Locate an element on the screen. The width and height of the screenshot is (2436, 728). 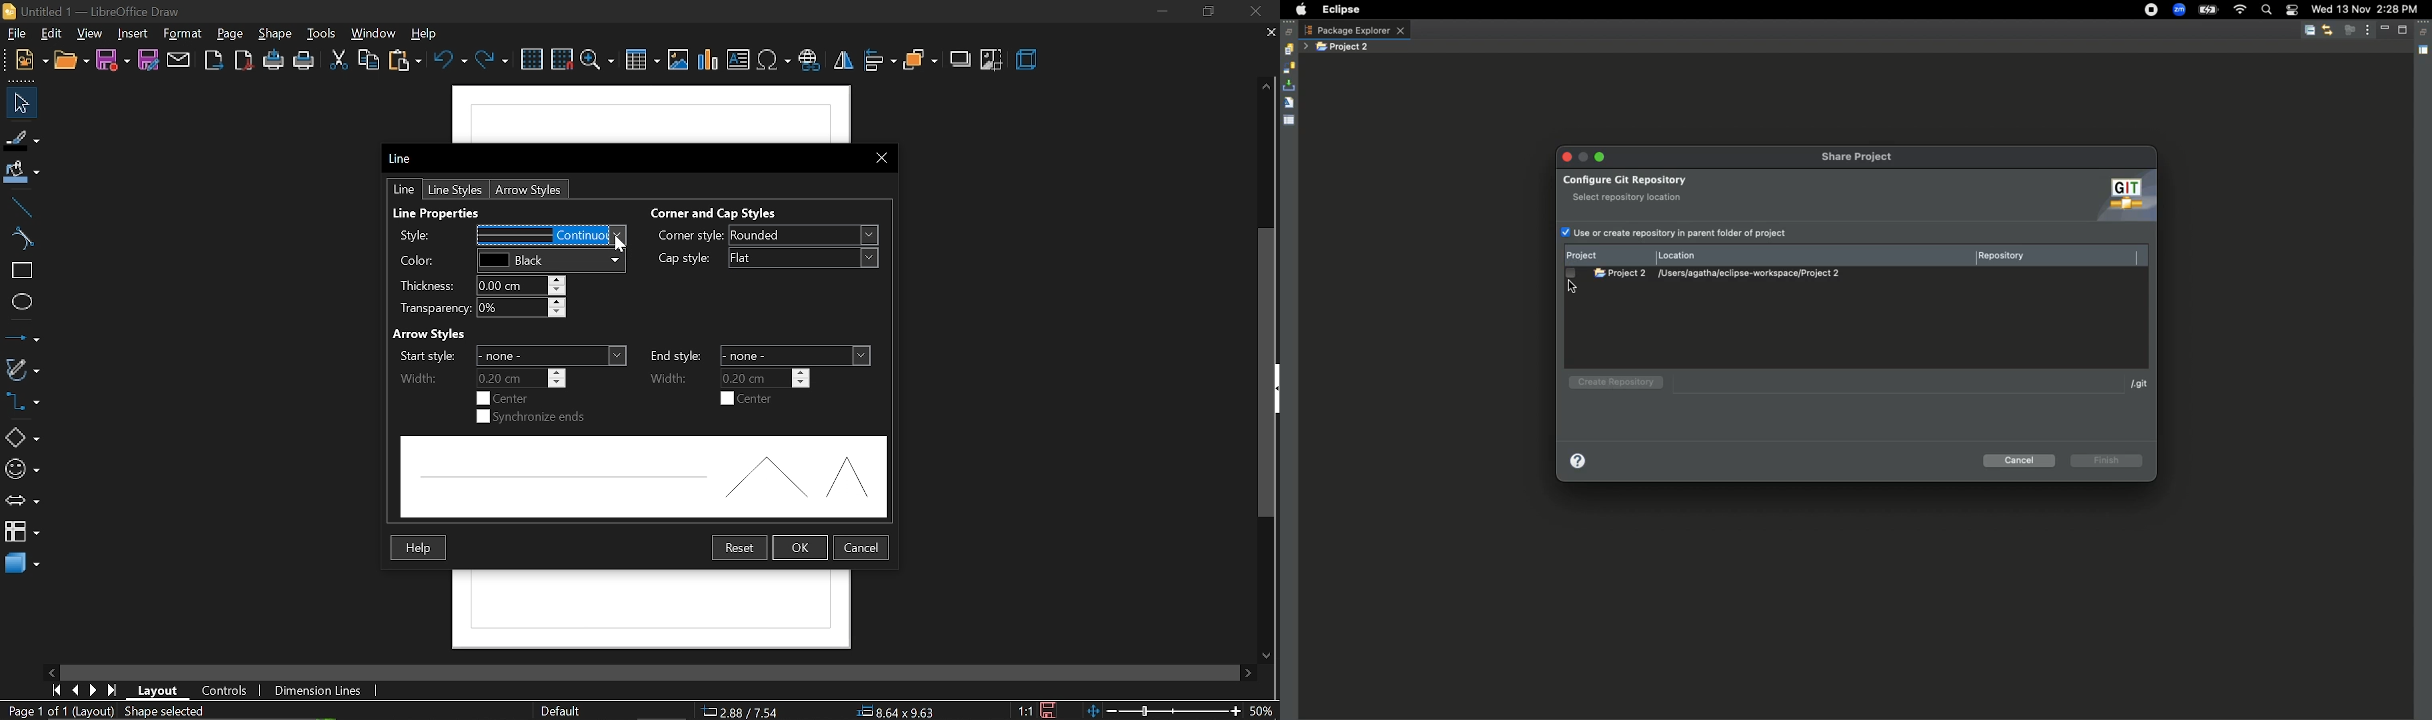
previous page is located at coordinates (77, 691).